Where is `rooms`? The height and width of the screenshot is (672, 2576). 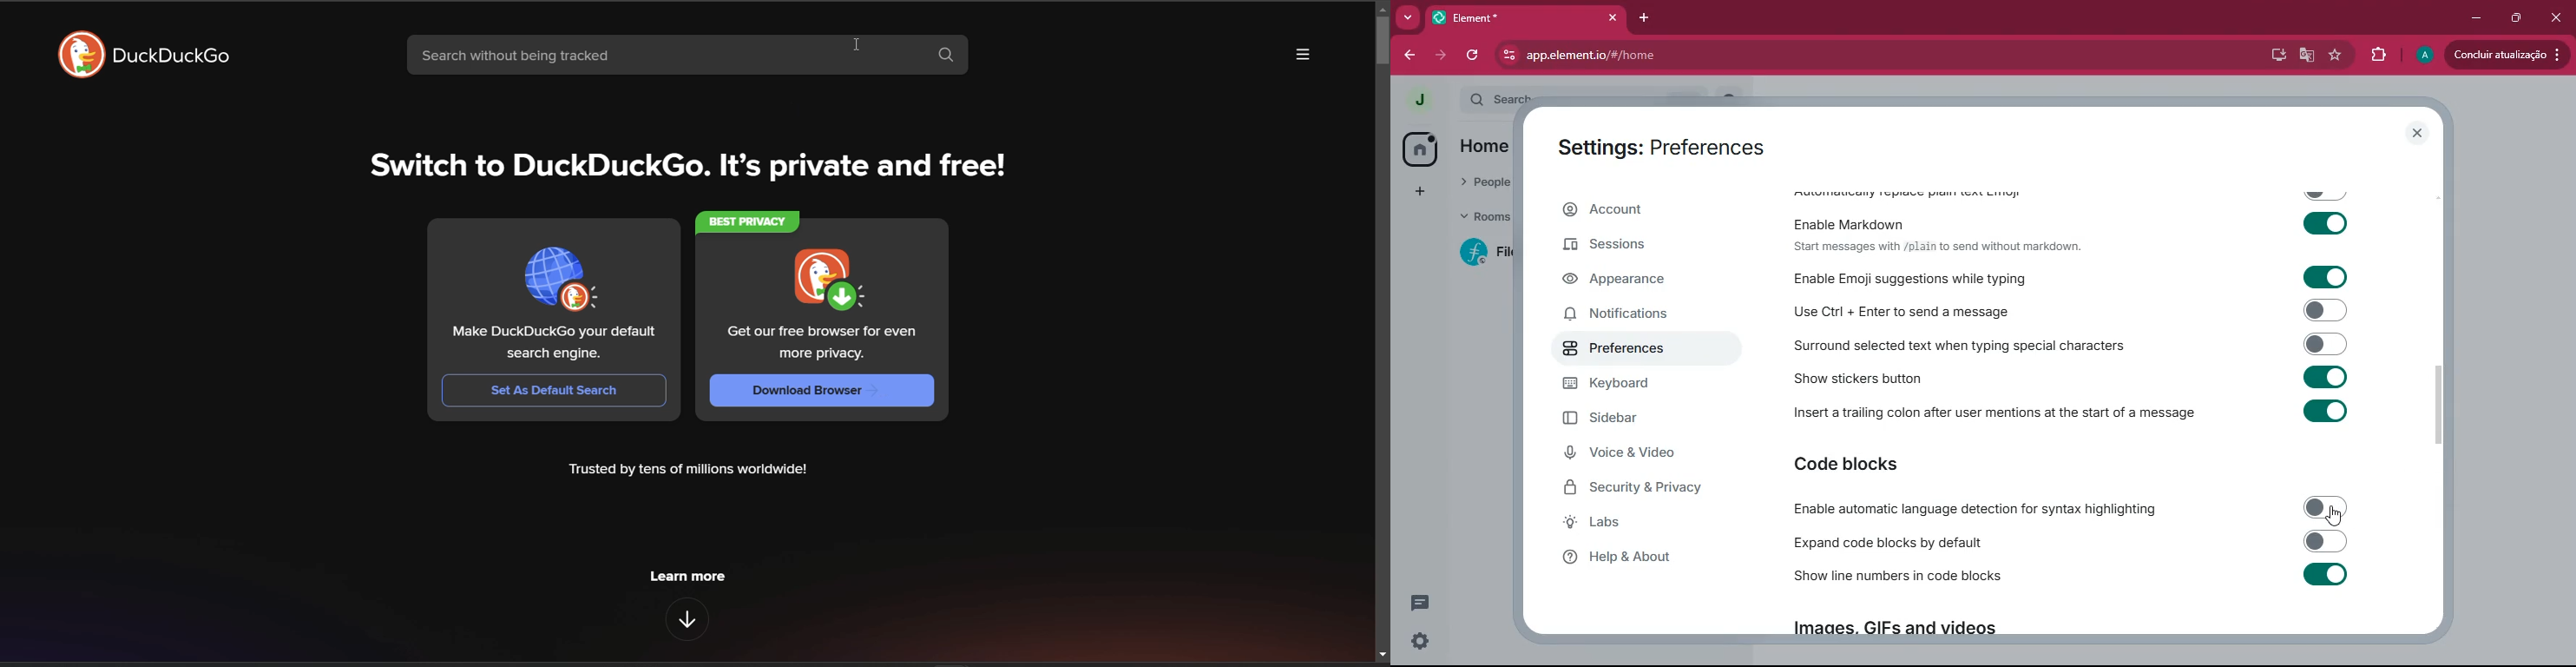
rooms is located at coordinates (1485, 215).